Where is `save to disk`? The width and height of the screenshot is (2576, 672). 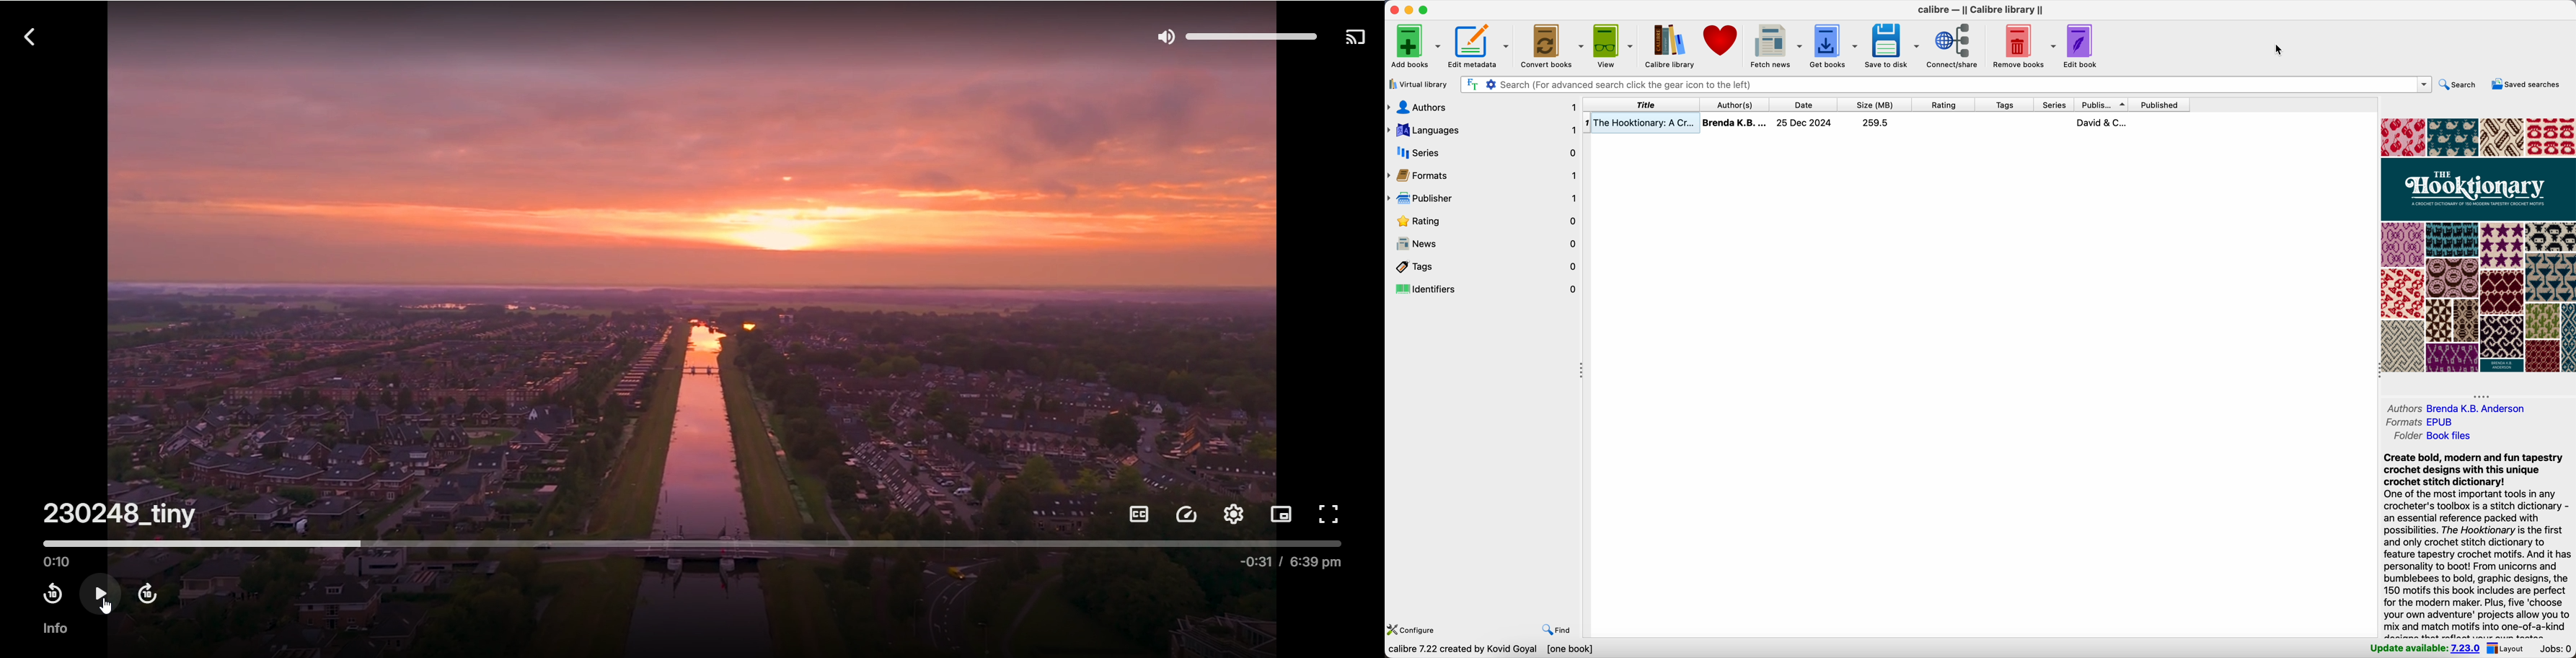 save to disk is located at coordinates (1894, 44).